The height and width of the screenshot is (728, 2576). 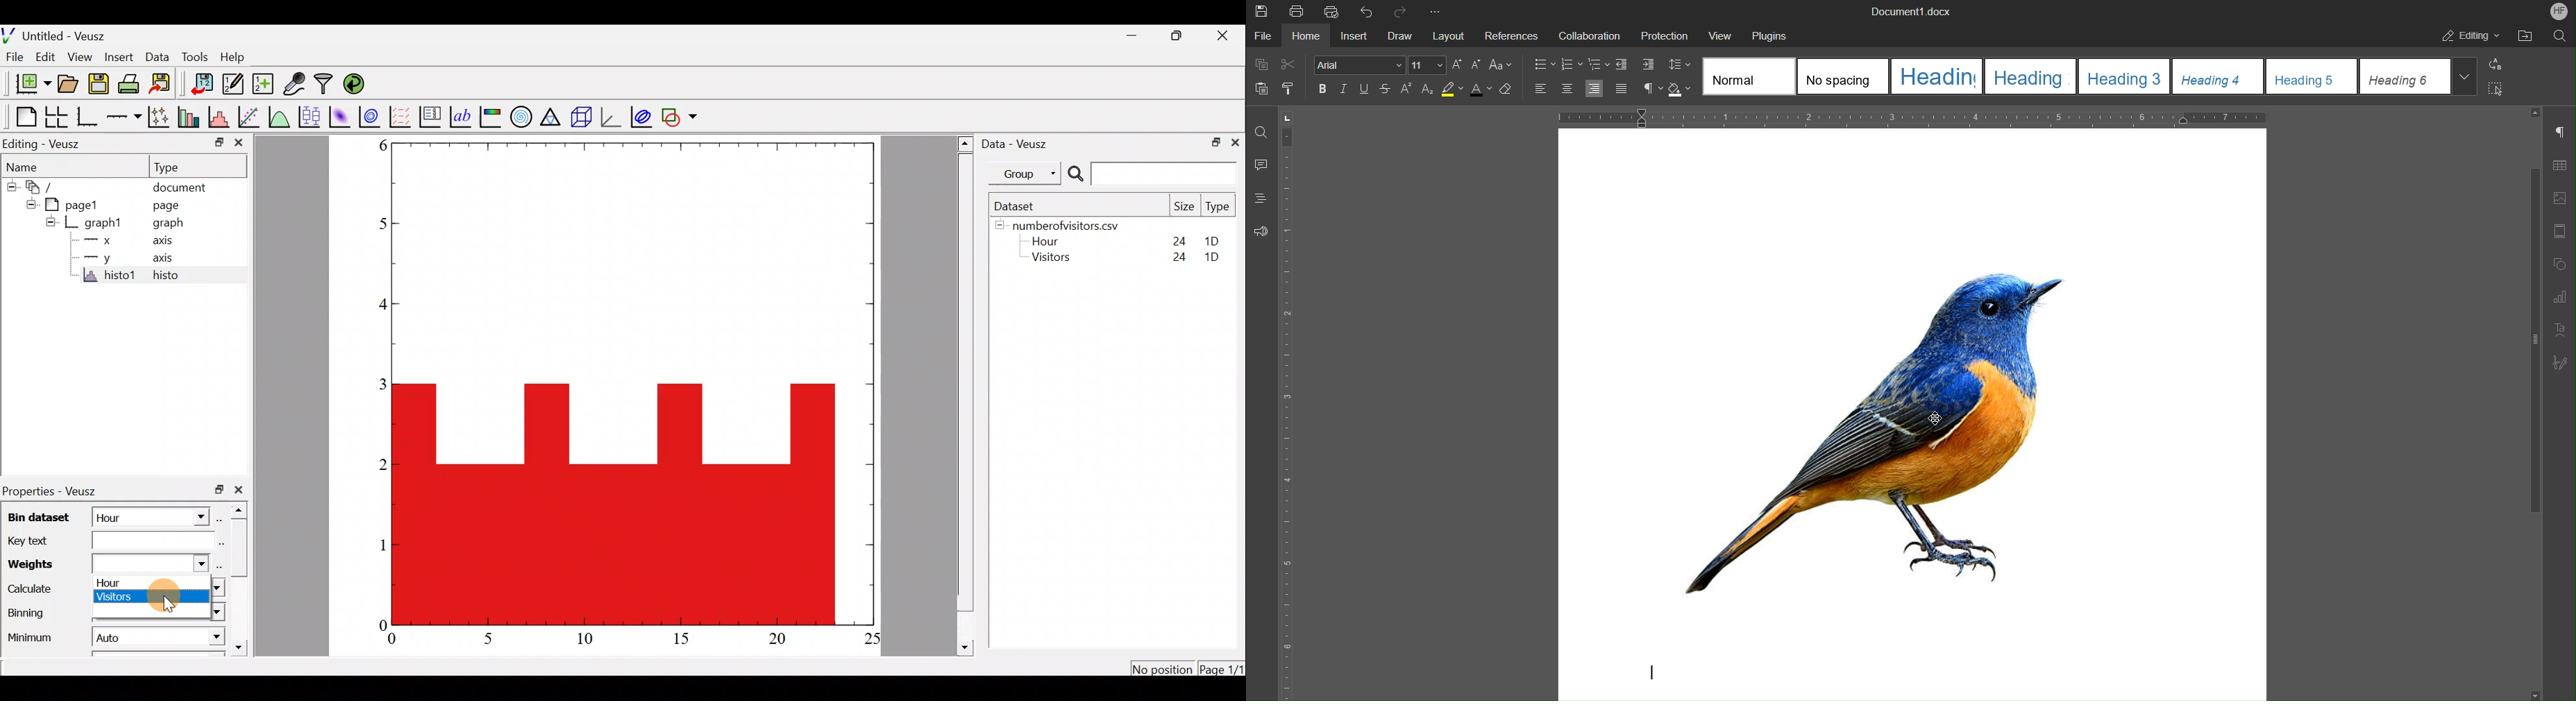 I want to click on plot a function, so click(x=281, y=116).